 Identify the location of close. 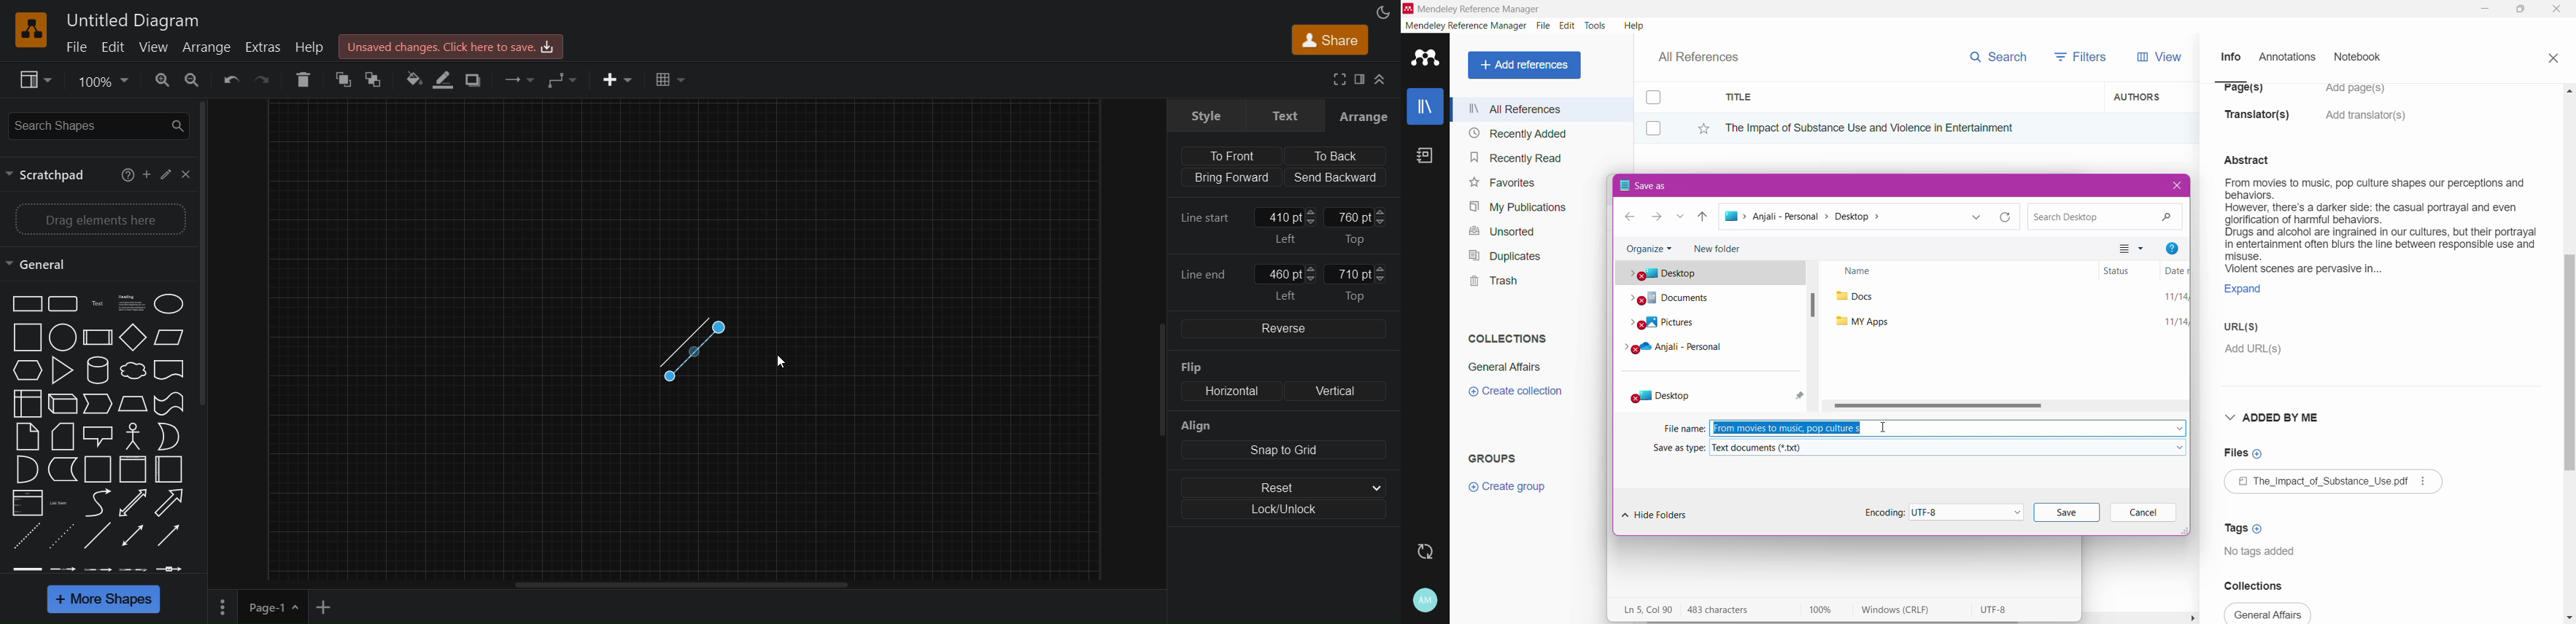
(185, 174).